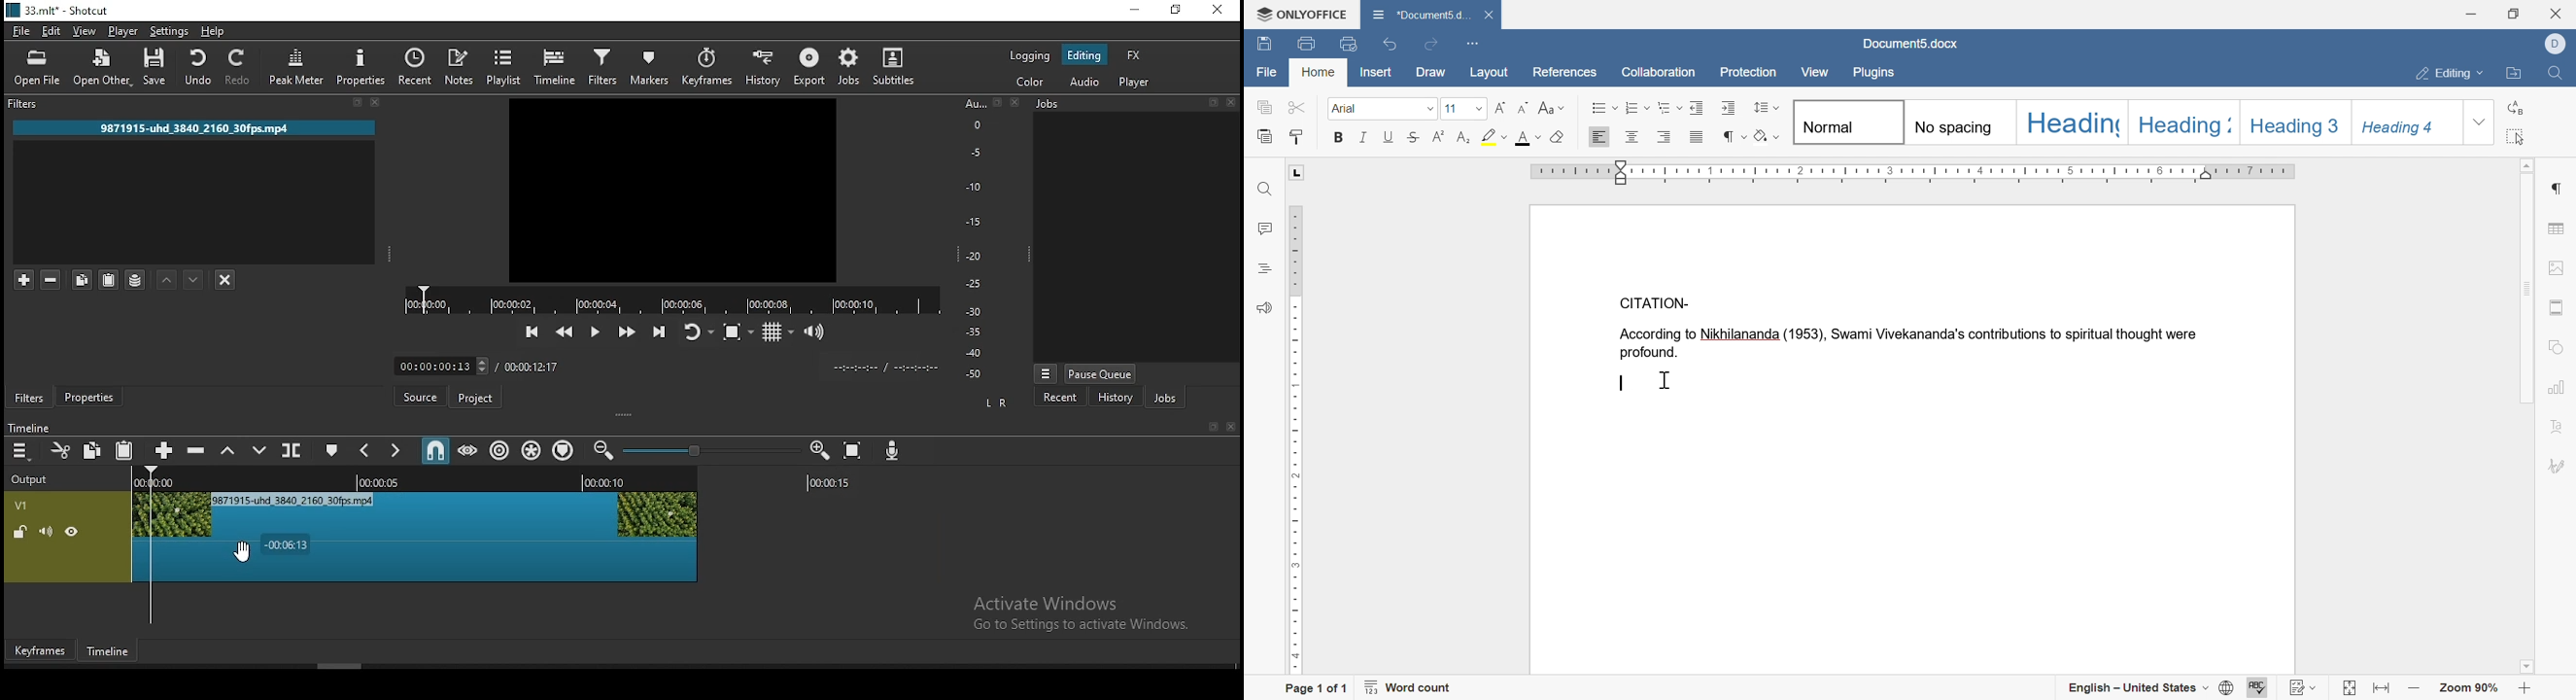 This screenshot has width=2576, height=700. Describe the element at coordinates (1231, 102) in the screenshot. I see `close` at that location.